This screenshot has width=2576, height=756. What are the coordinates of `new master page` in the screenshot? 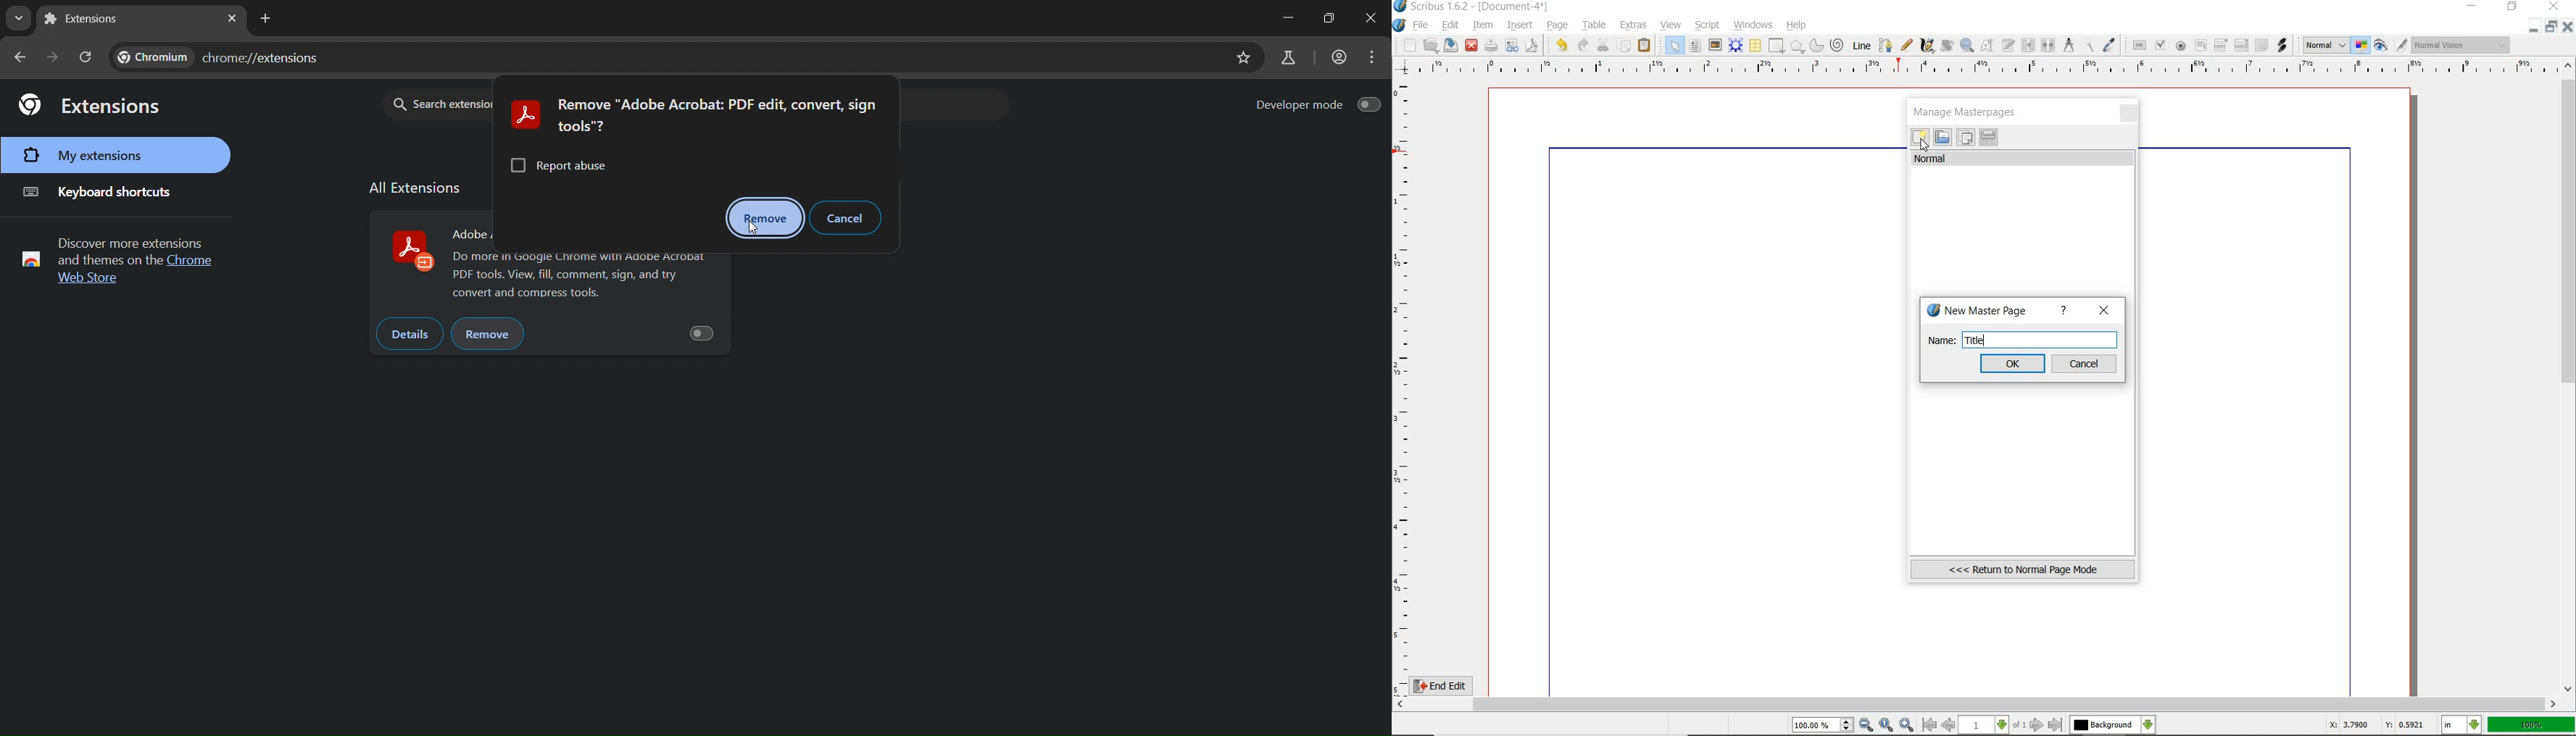 It's located at (1980, 311).